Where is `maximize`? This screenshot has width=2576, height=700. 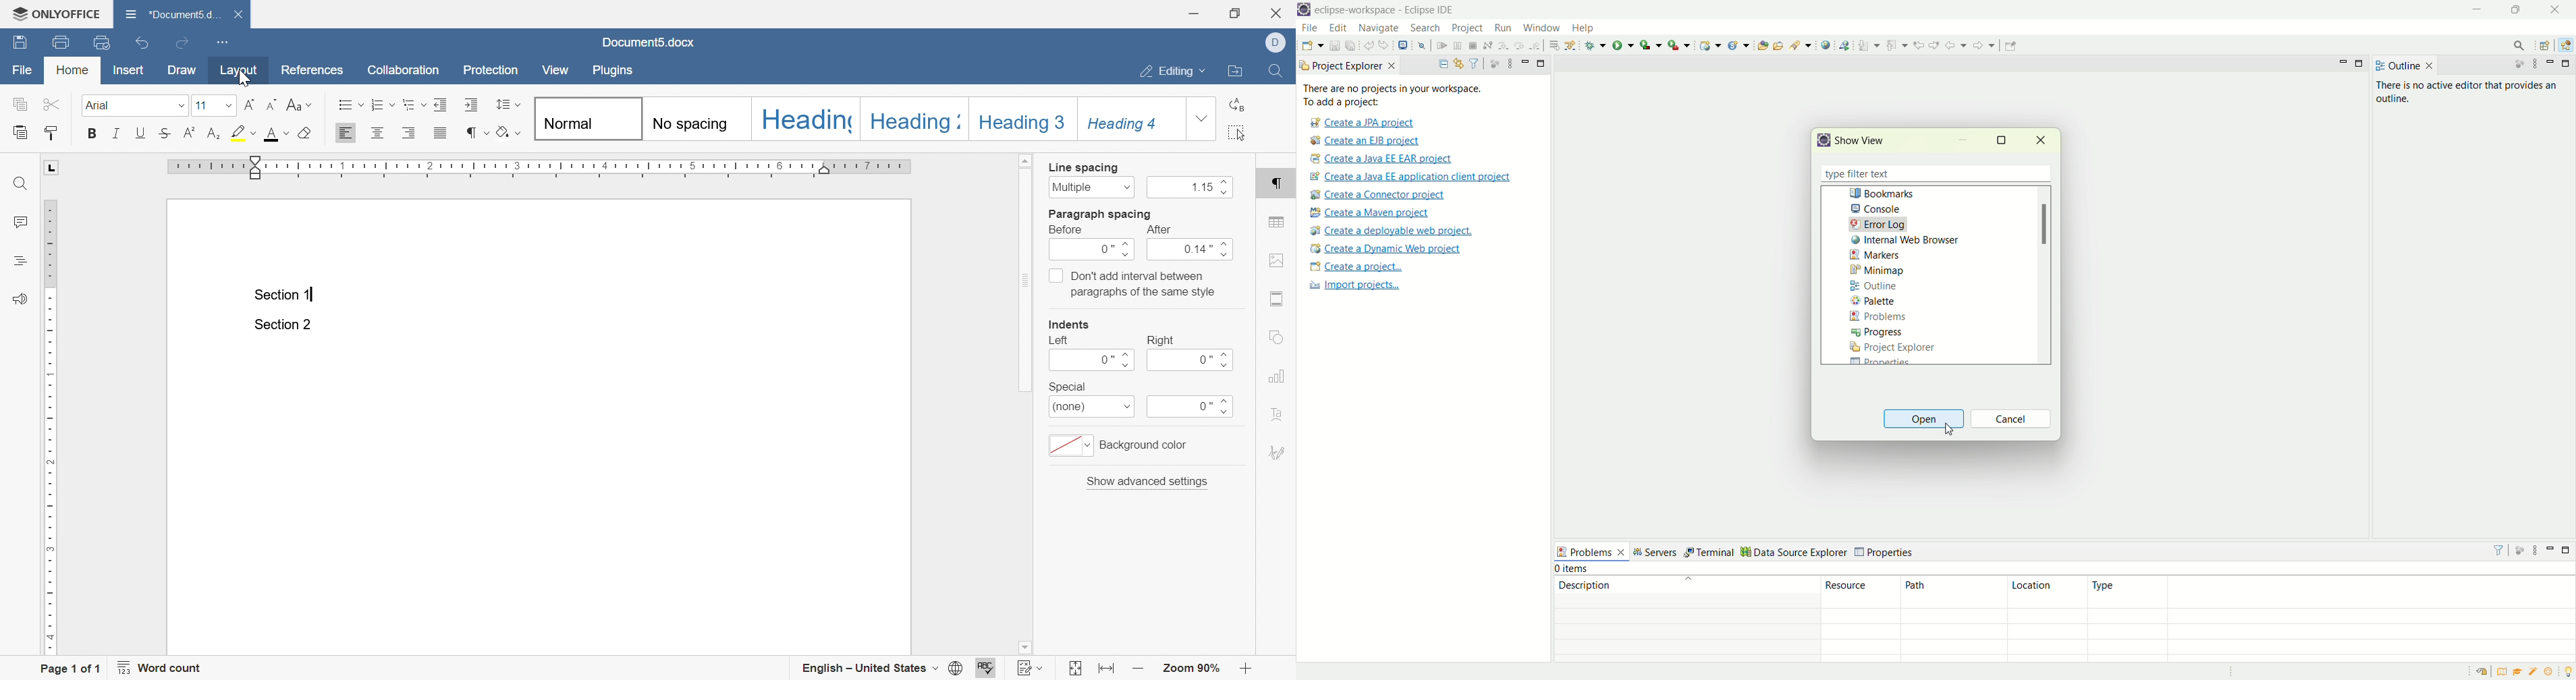 maximize is located at coordinates (2517, 10).